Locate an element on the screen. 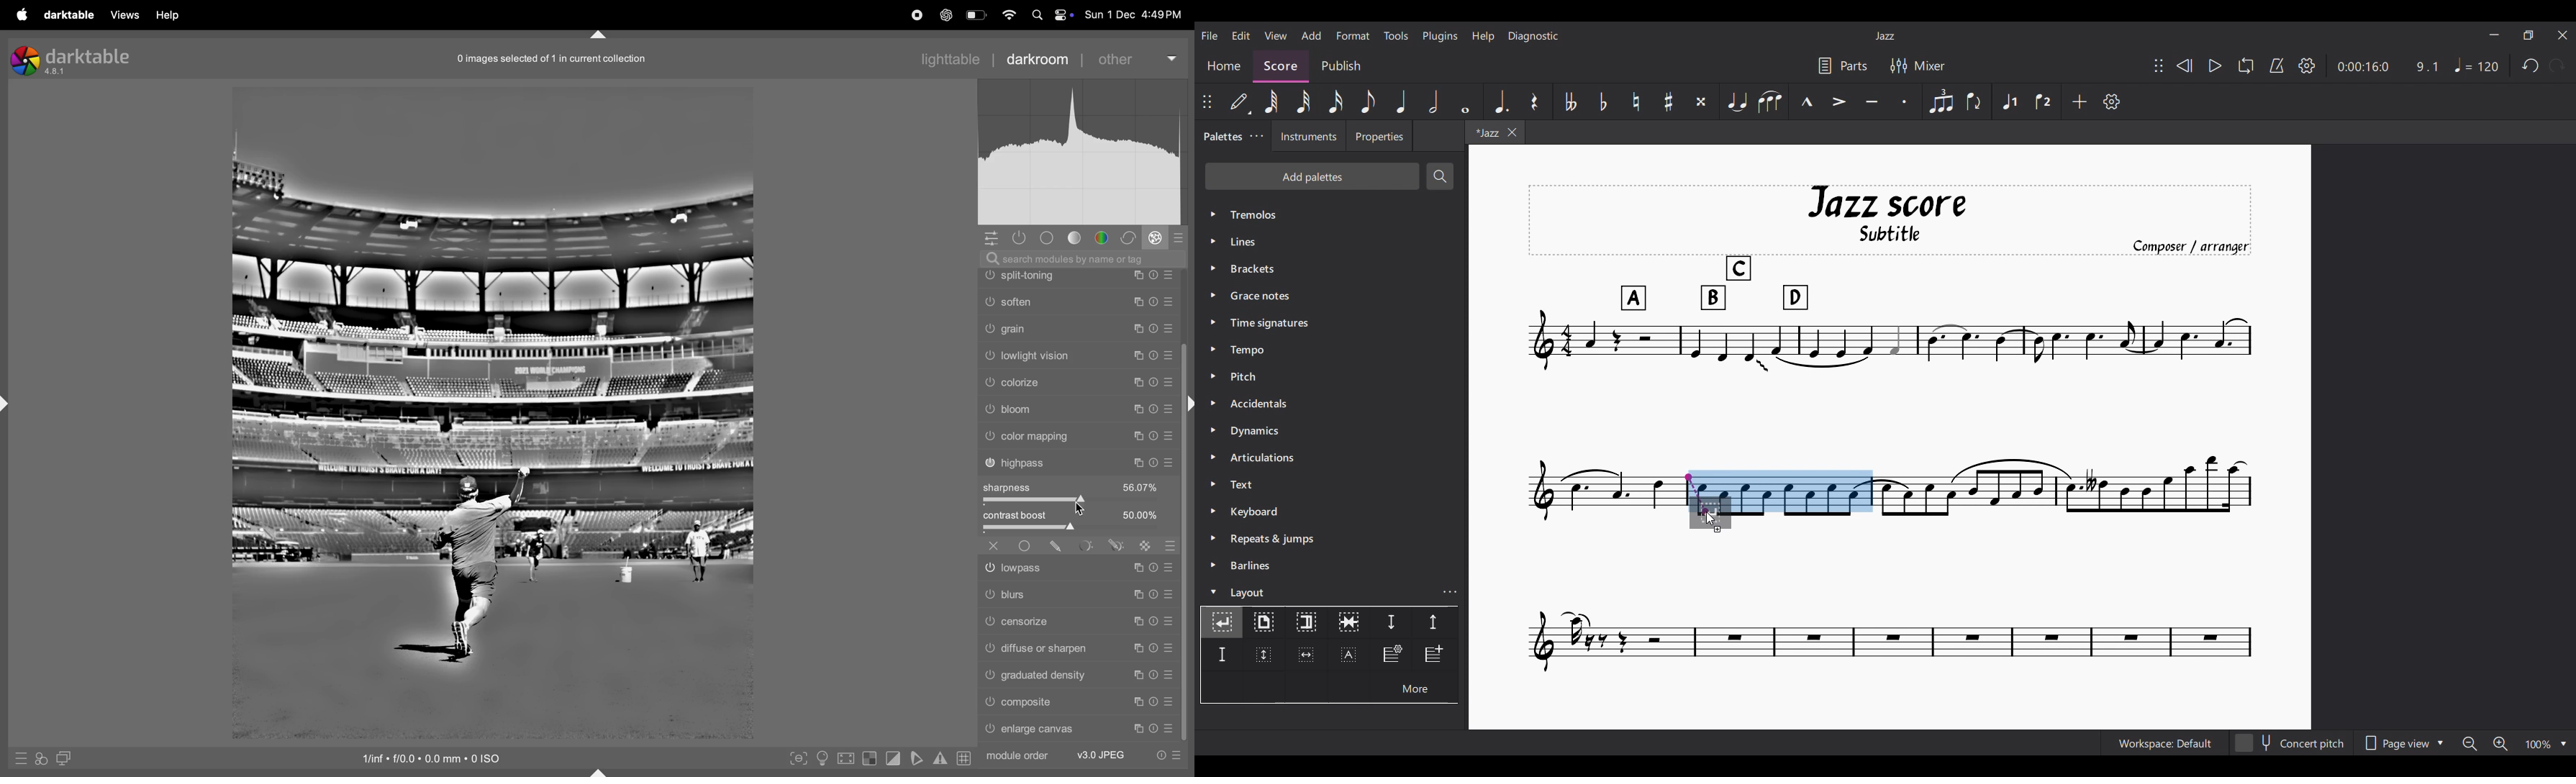 The width and height of the screenshot is (2576, 784). help is located at coordinates (167, 15).